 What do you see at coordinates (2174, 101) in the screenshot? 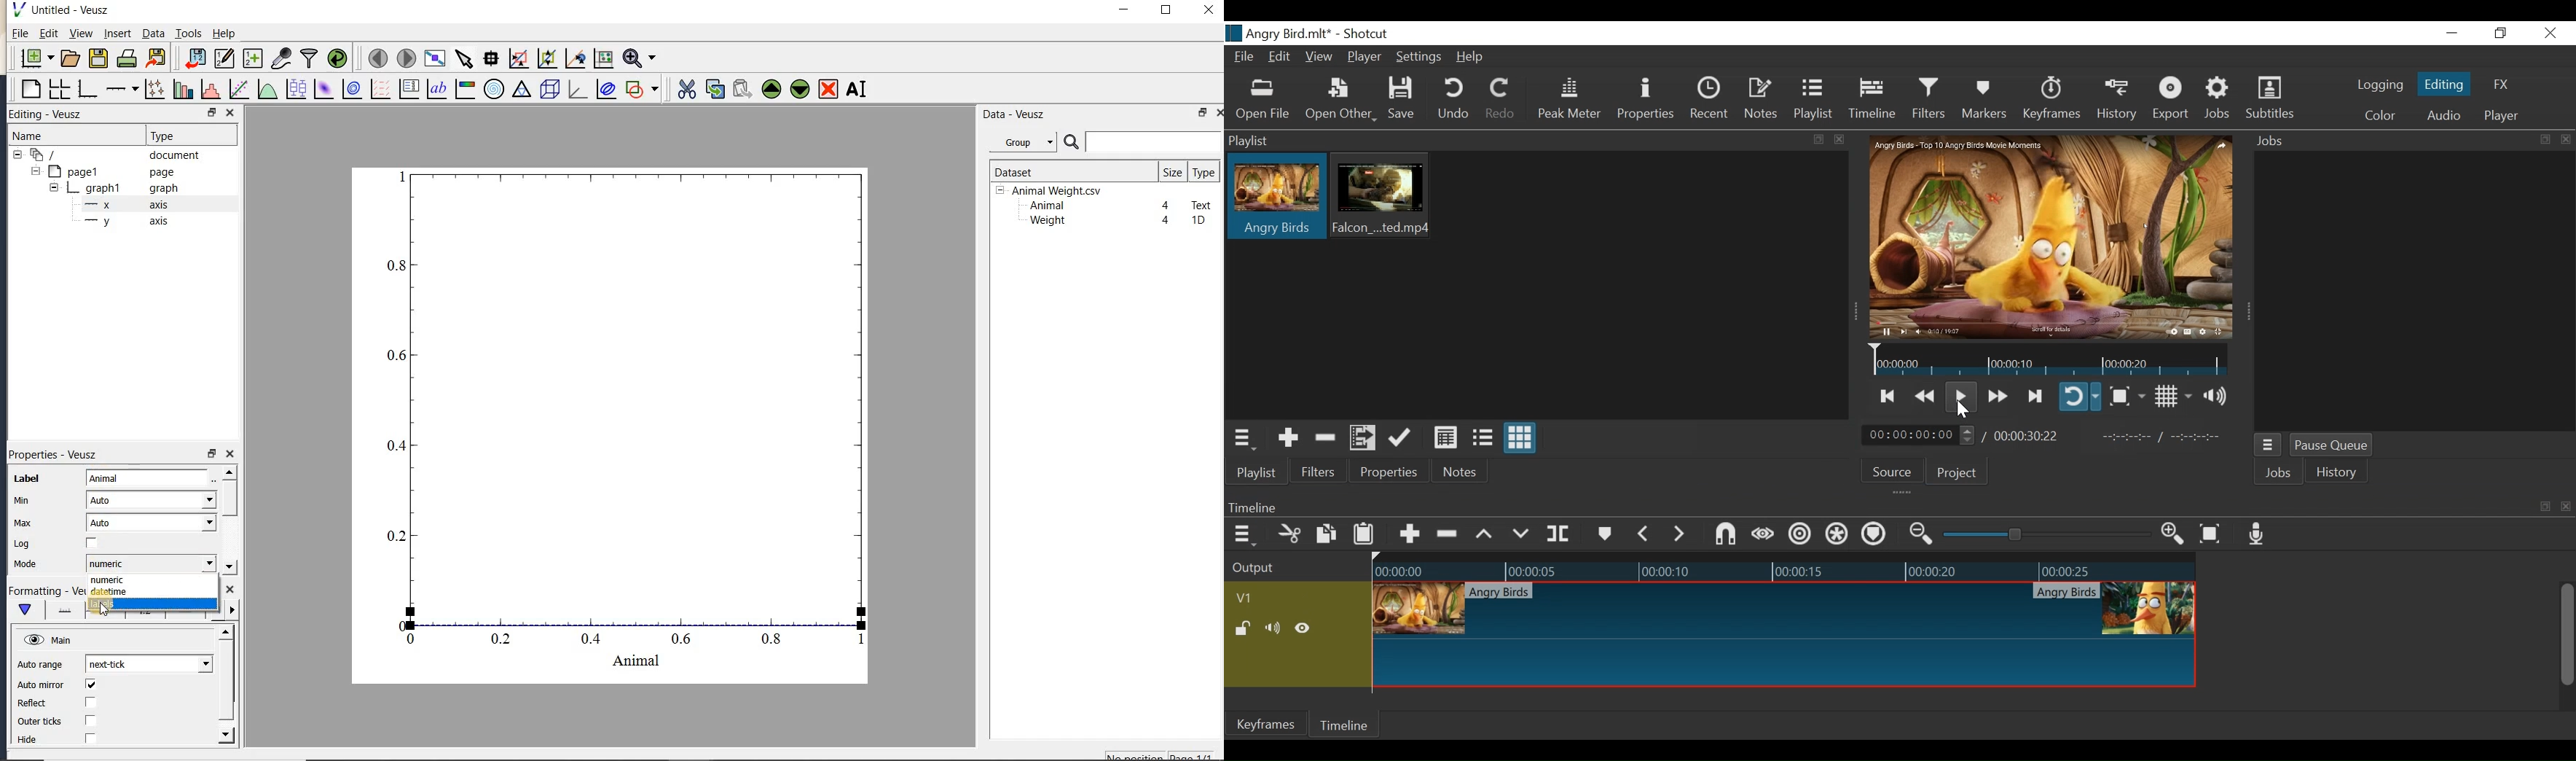
I see `Export` at bounding box center [2174, 101].